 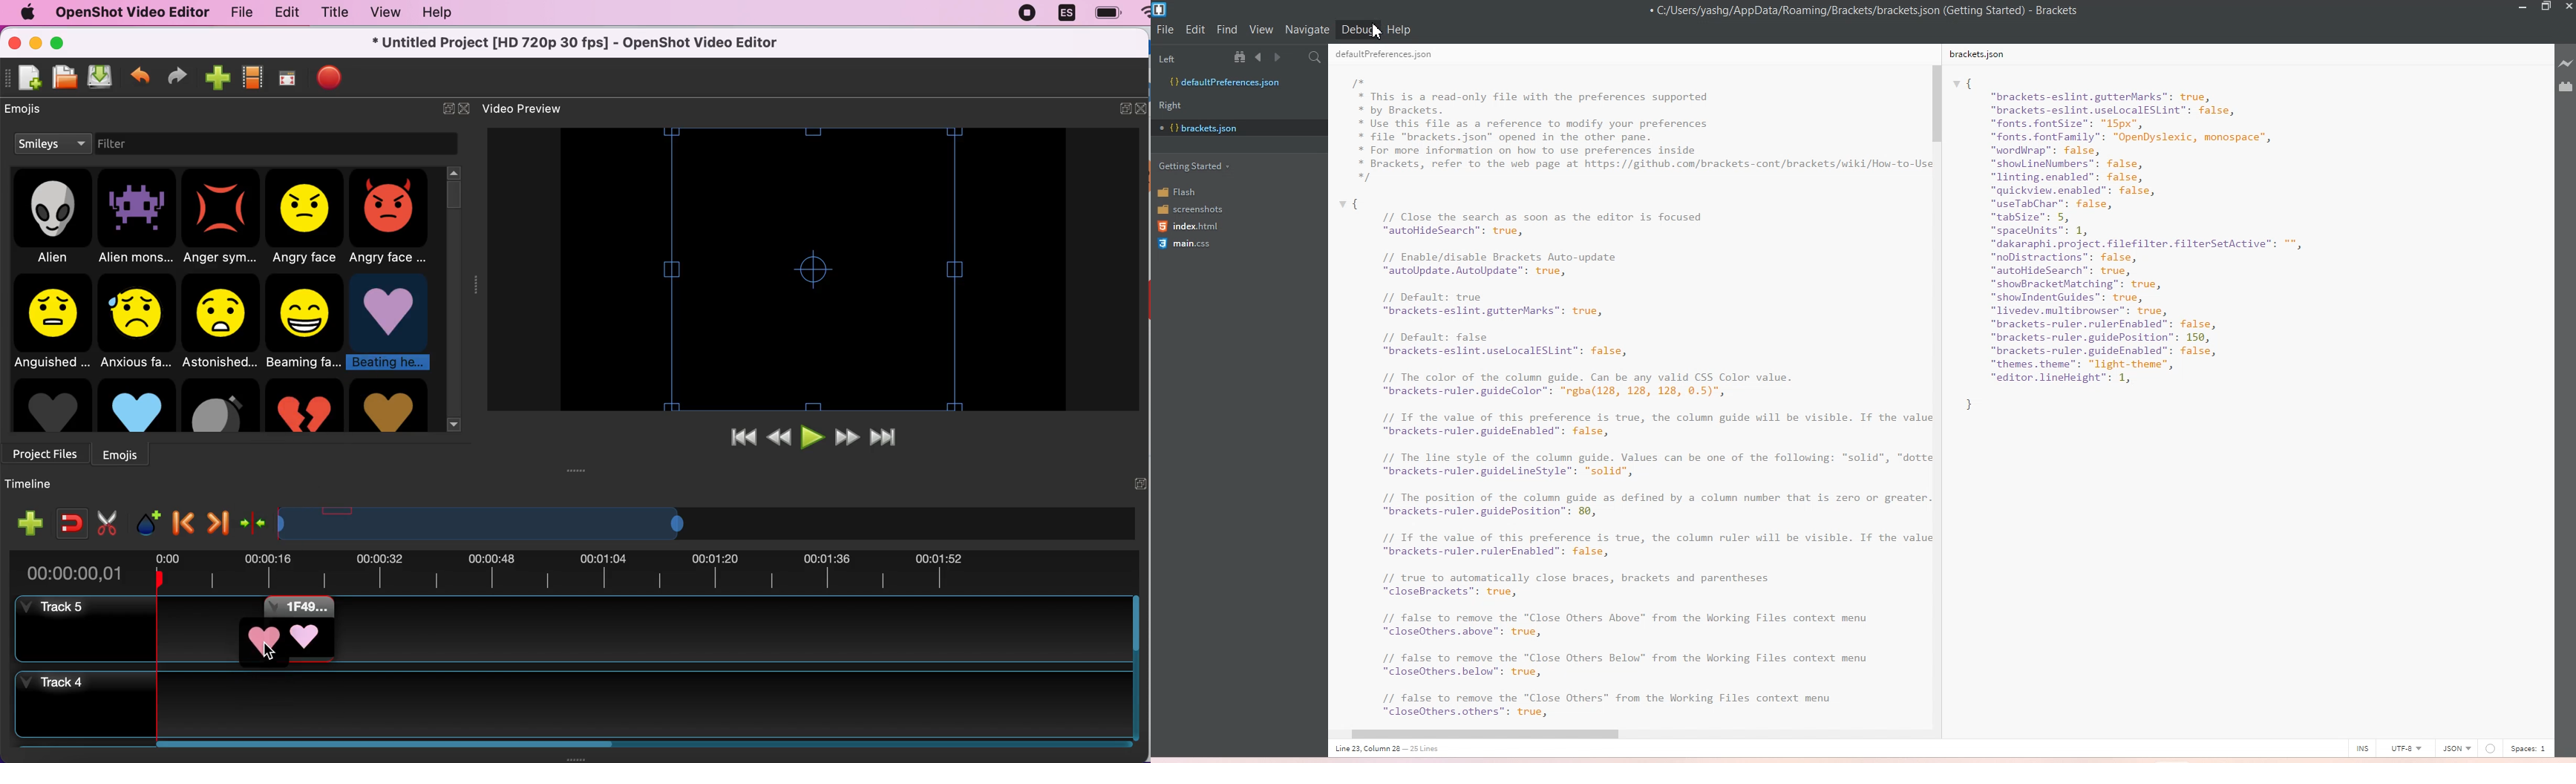 What do you see at coordinates (1382, 35) in the screenshot?
I see `Cursor` at bounding box center [1382, 35].